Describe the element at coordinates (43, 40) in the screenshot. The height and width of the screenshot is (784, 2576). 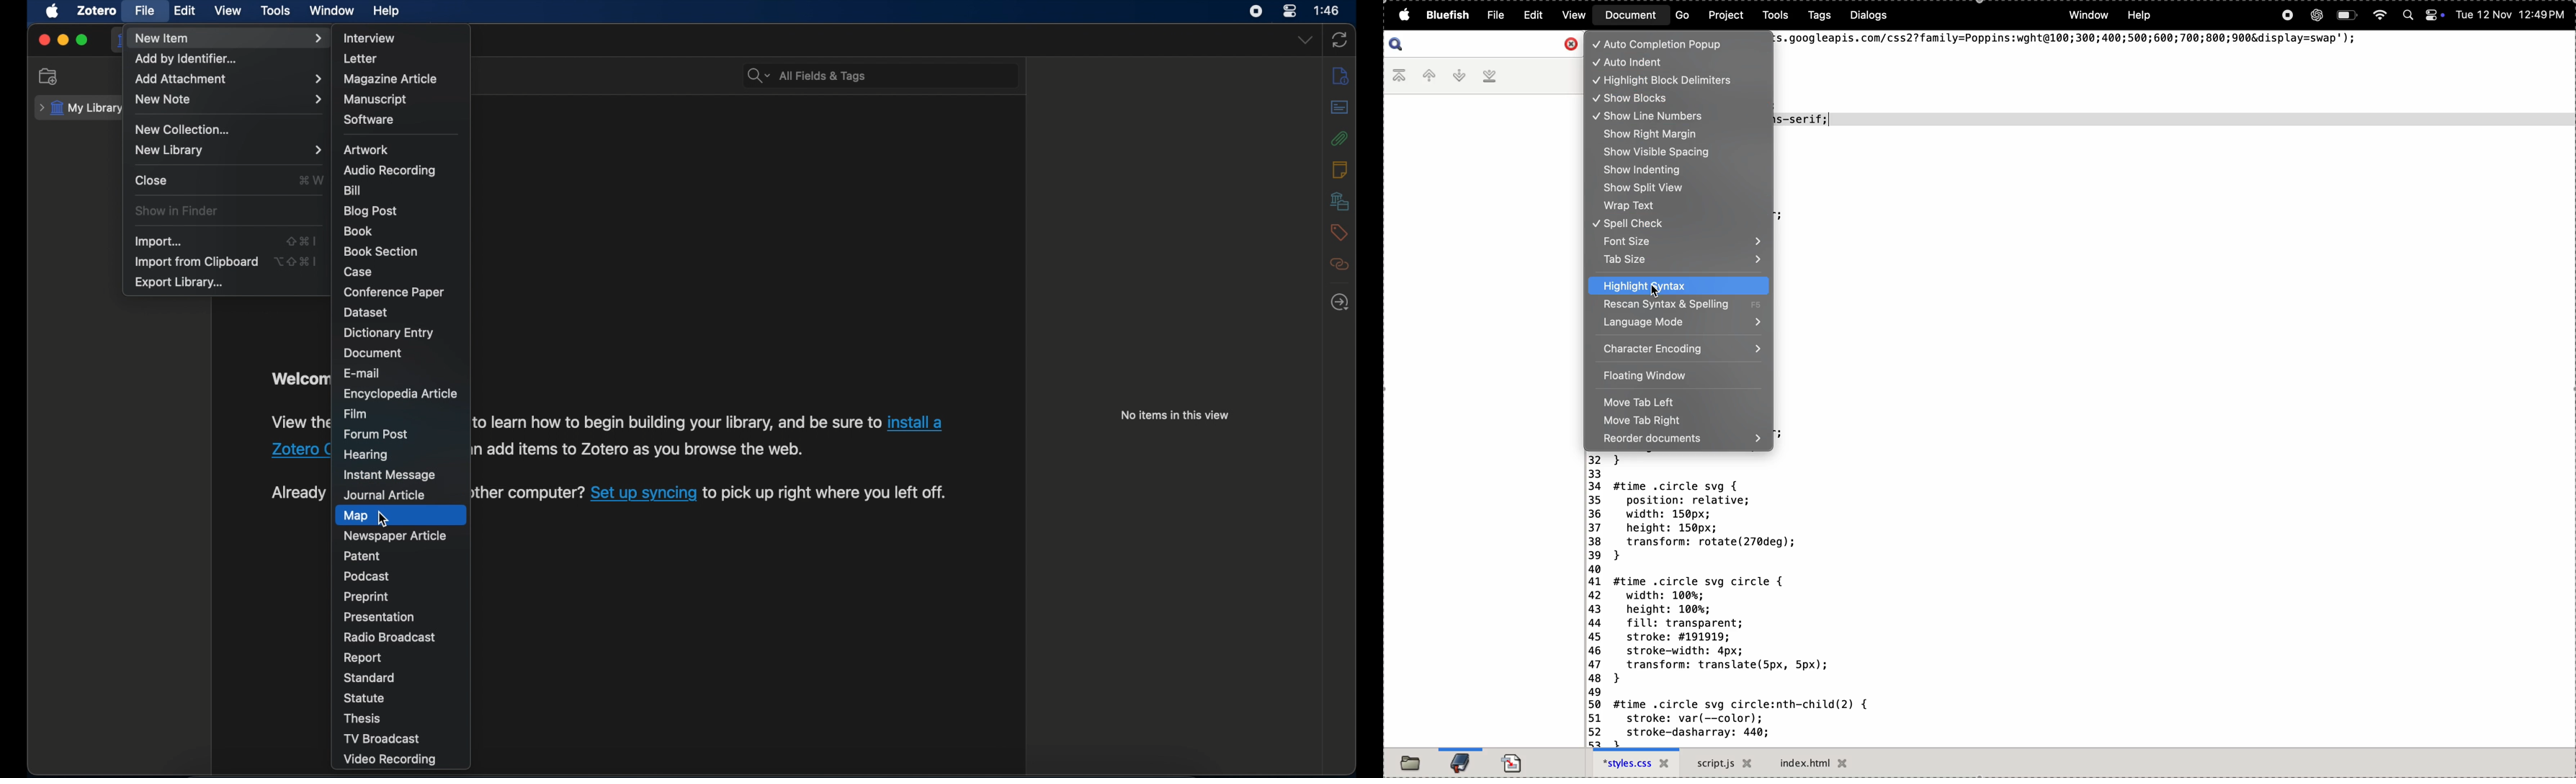
I see `close` at that location.